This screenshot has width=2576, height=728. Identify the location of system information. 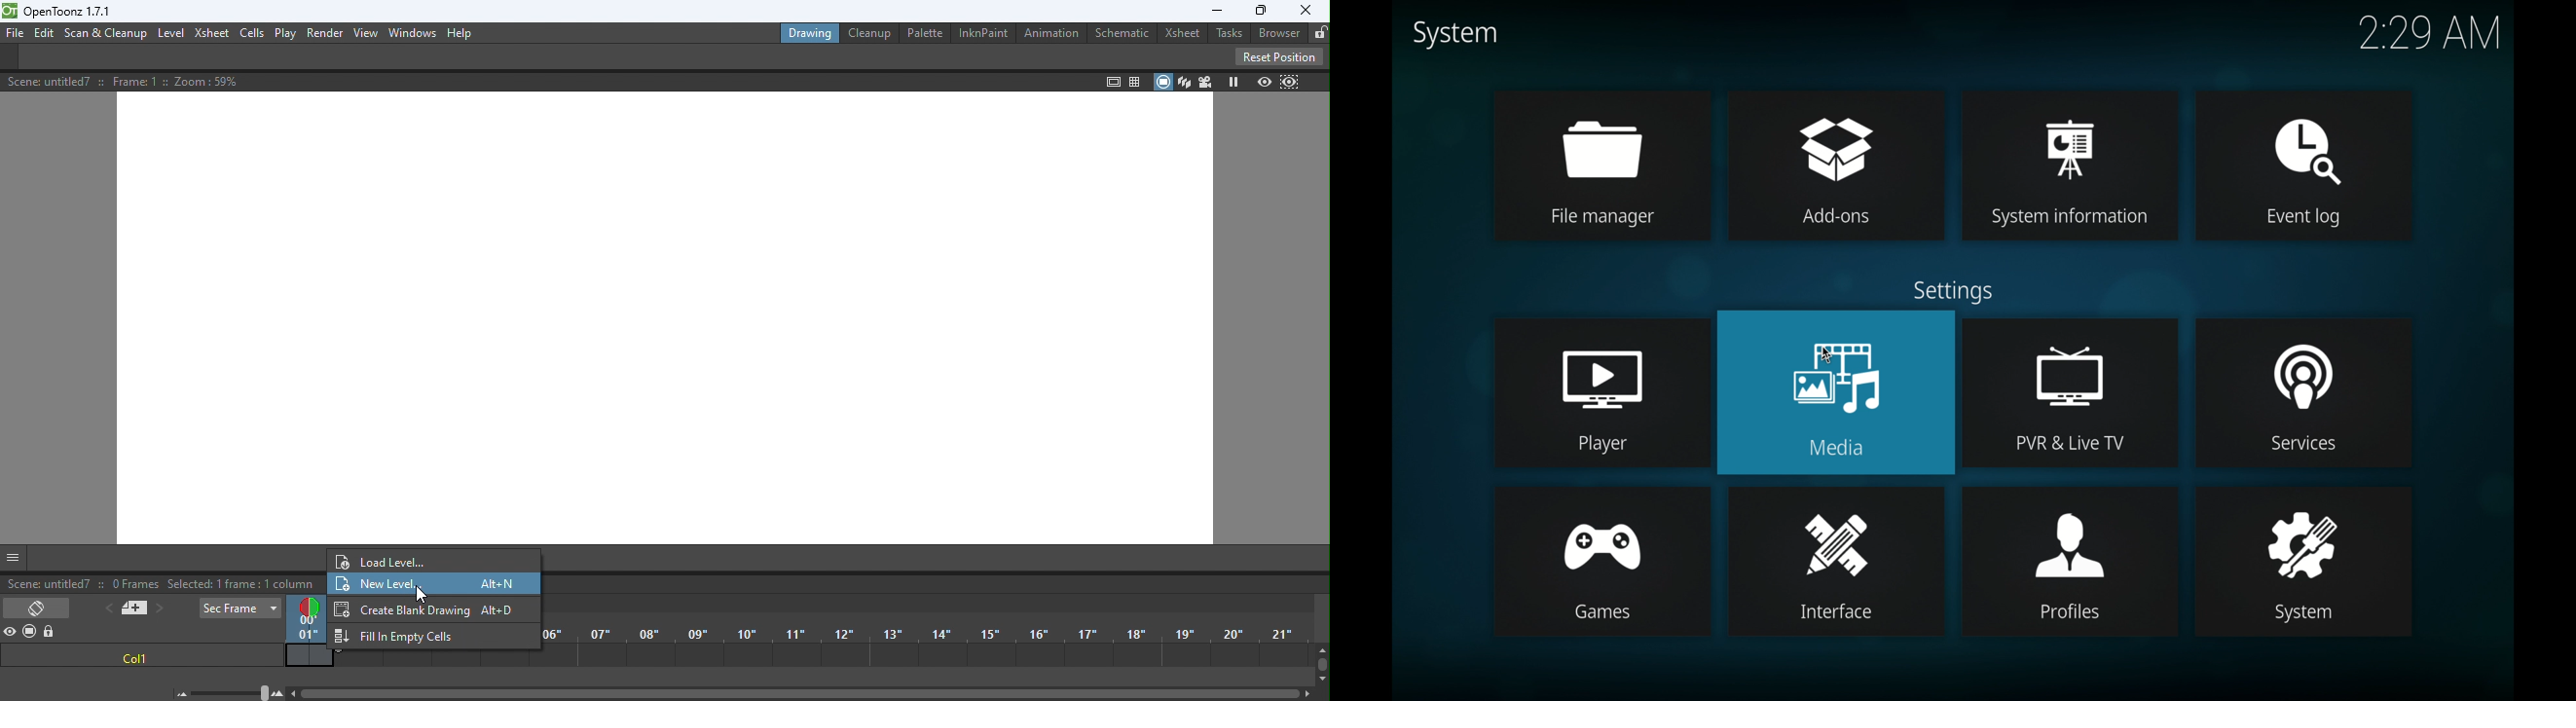
(2068, 136).